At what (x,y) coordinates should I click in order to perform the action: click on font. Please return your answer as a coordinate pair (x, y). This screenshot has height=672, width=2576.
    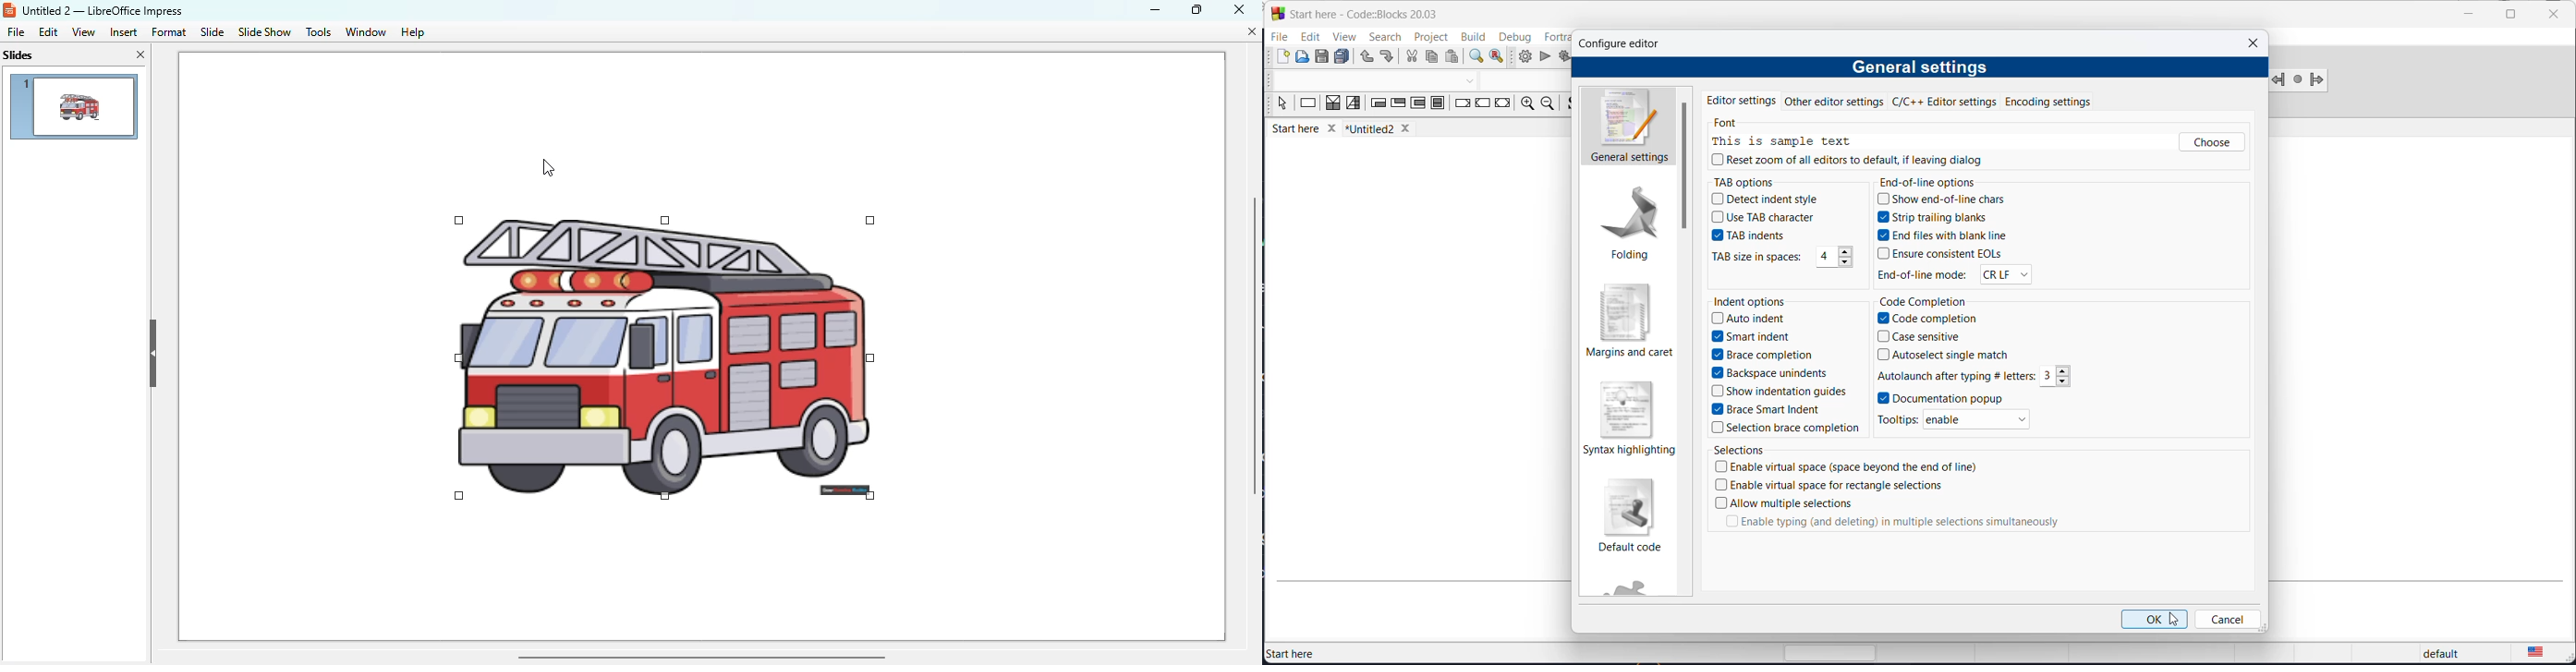
    Looking at the image, I should click on (1732, 124).